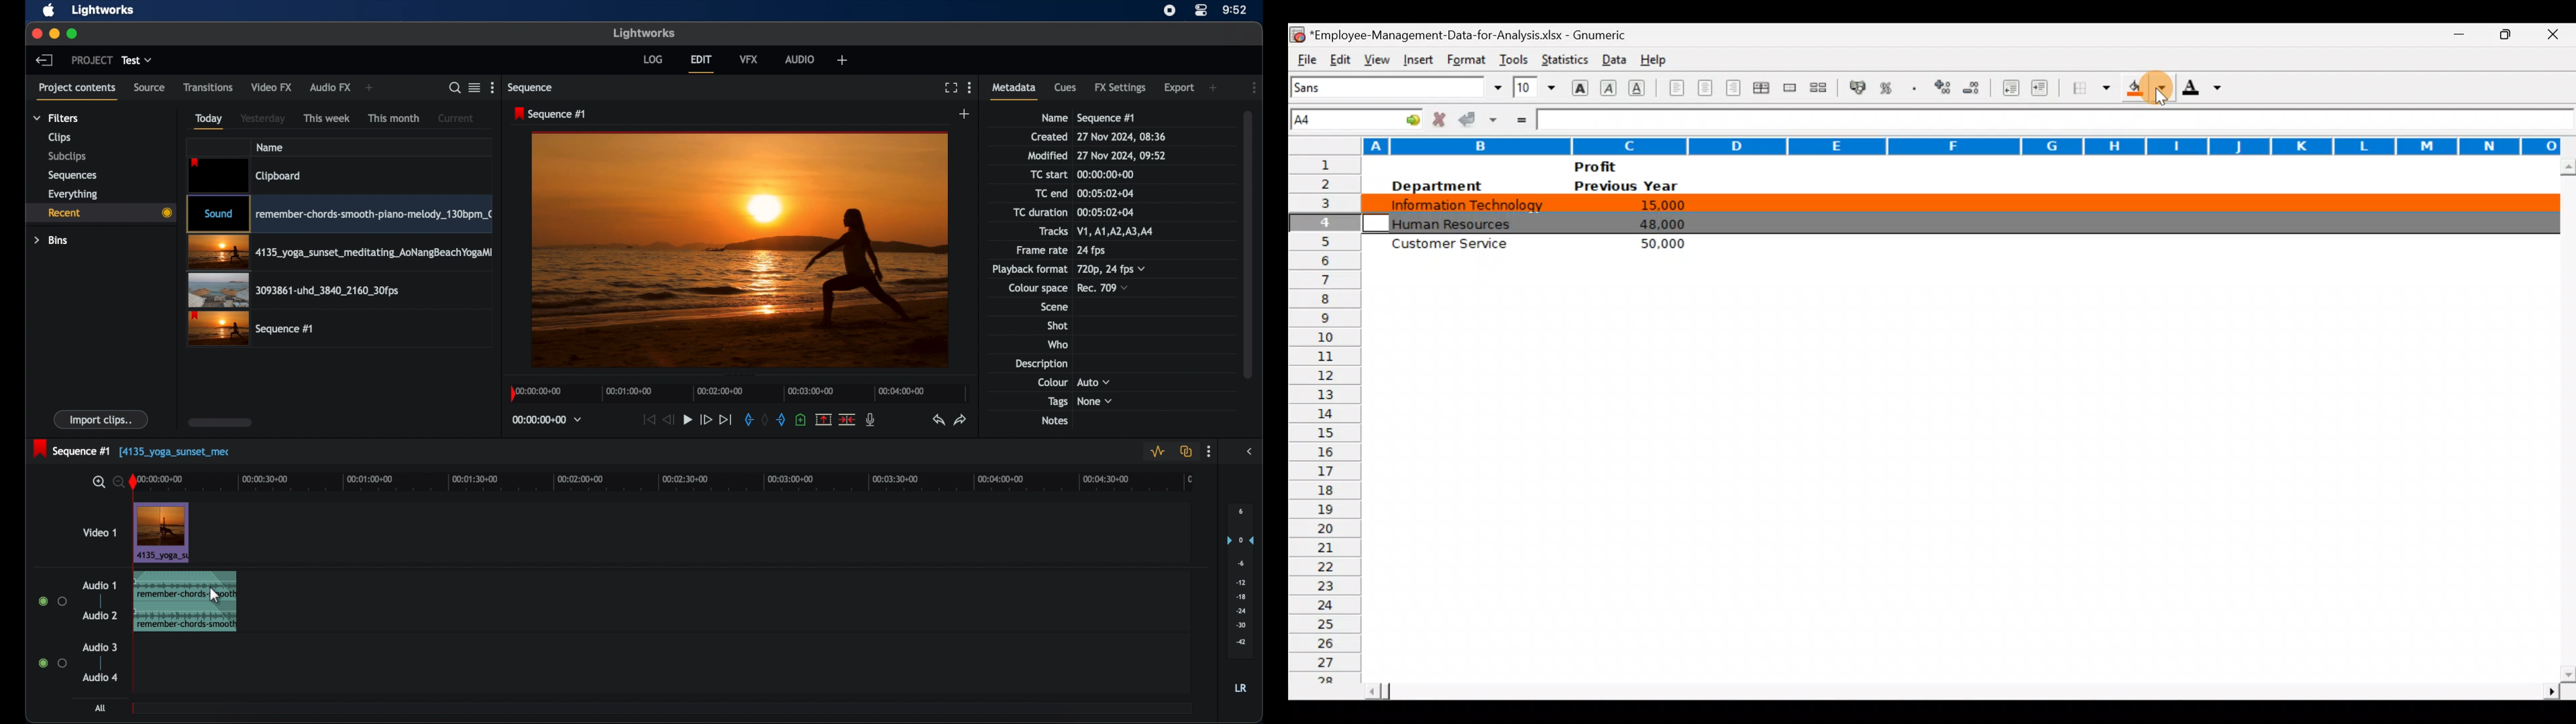  I want to click on Customer service, so click(1456, 247).